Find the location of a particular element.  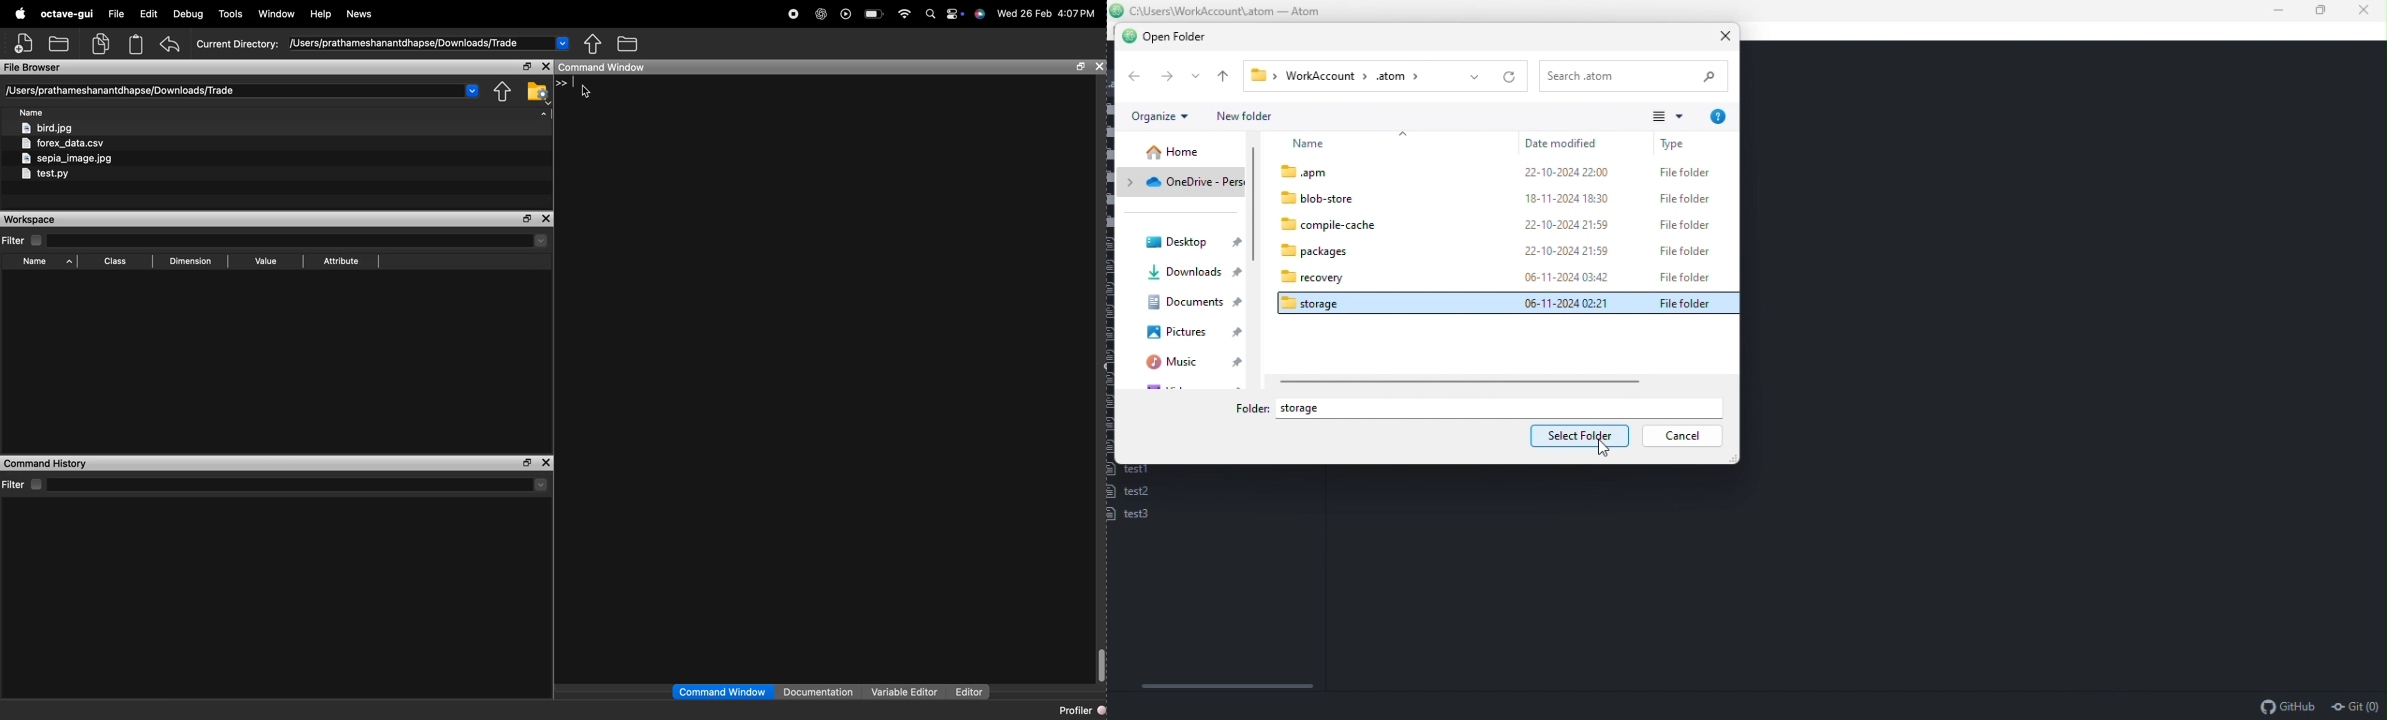

horizontal scroll bar is located at coordinates (1463, 383).